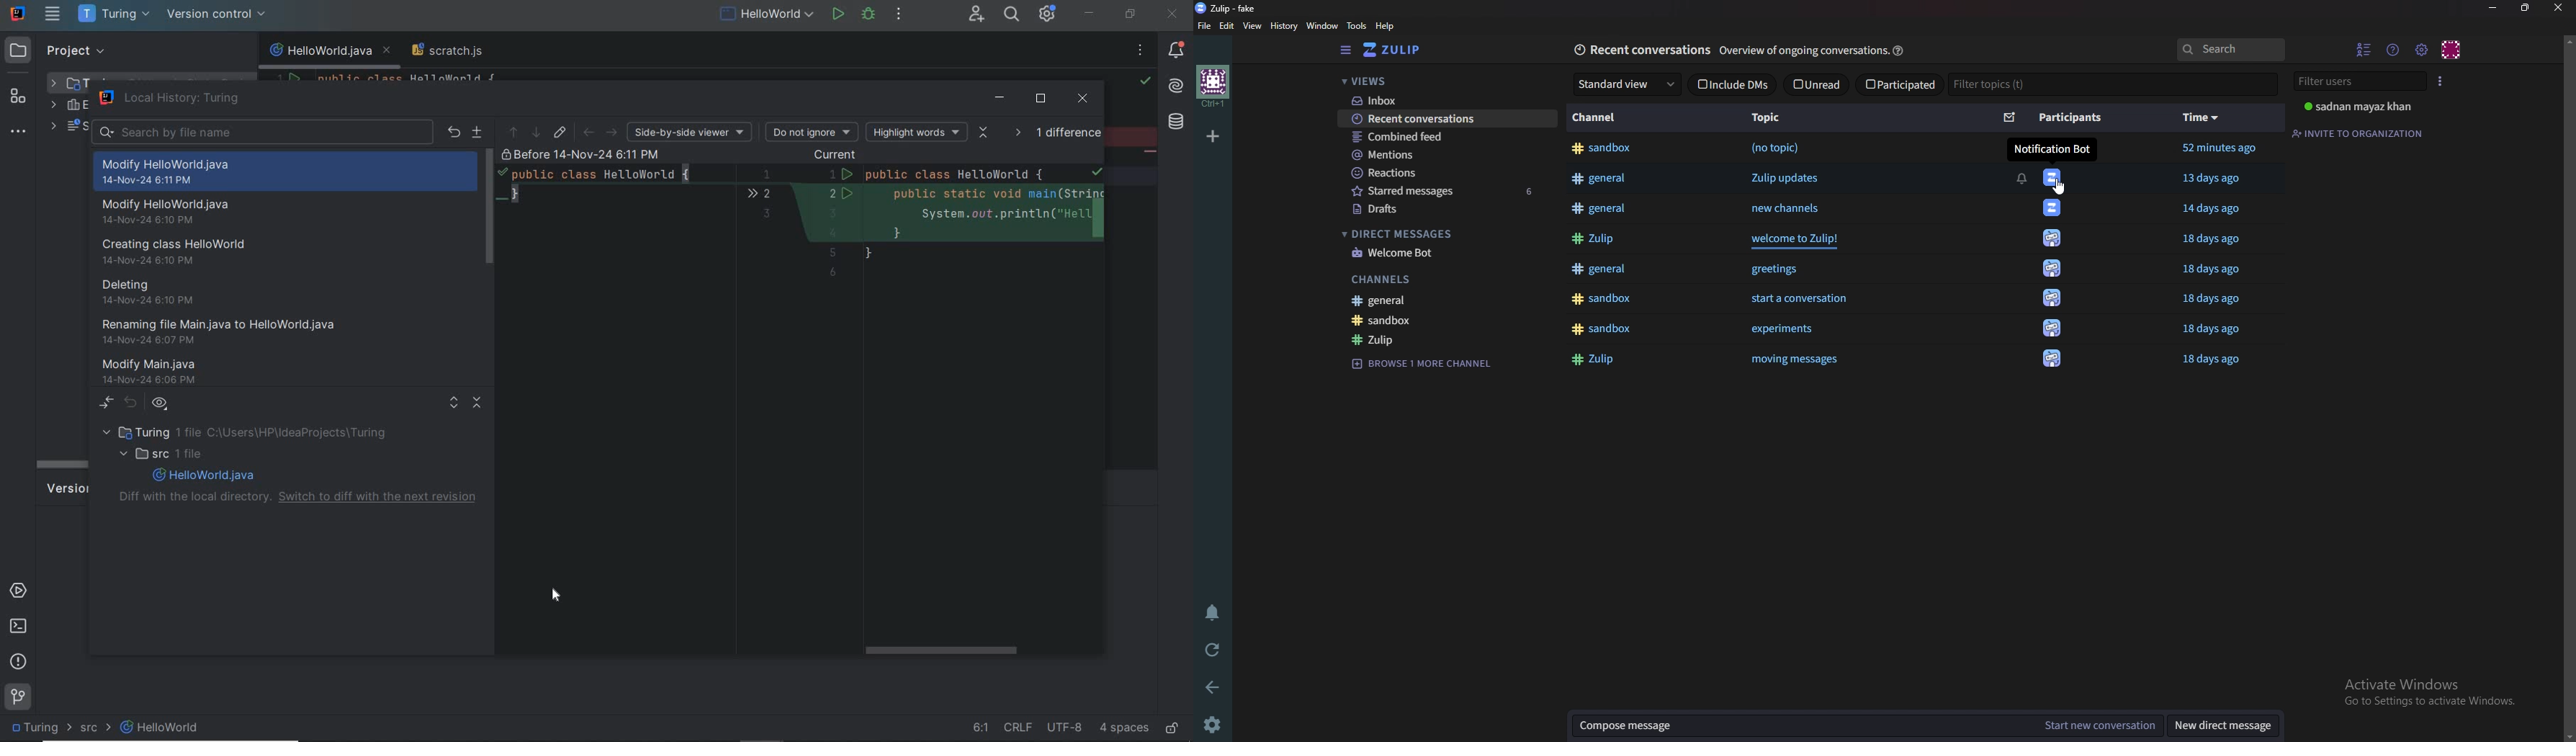 The image size is (2576, 756). I want to click on modify helloworld.java, so click(172, 212).